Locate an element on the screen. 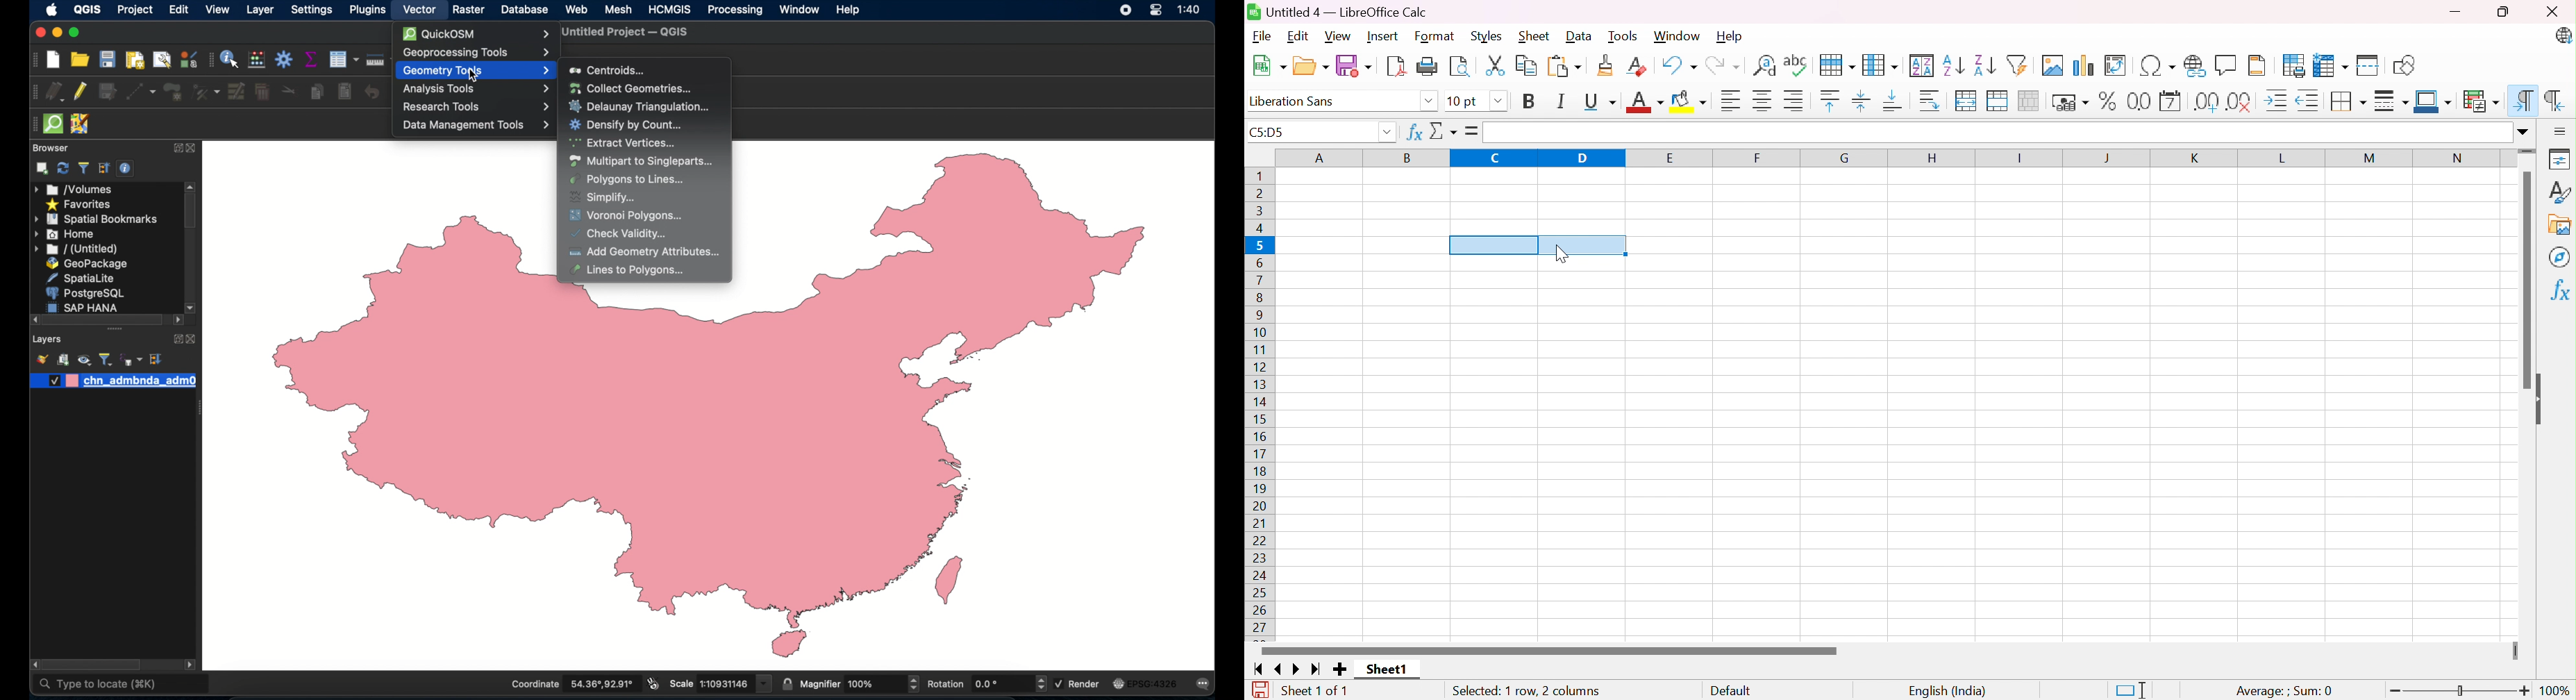  Center Vertically is located at coordinates (1862, 100).